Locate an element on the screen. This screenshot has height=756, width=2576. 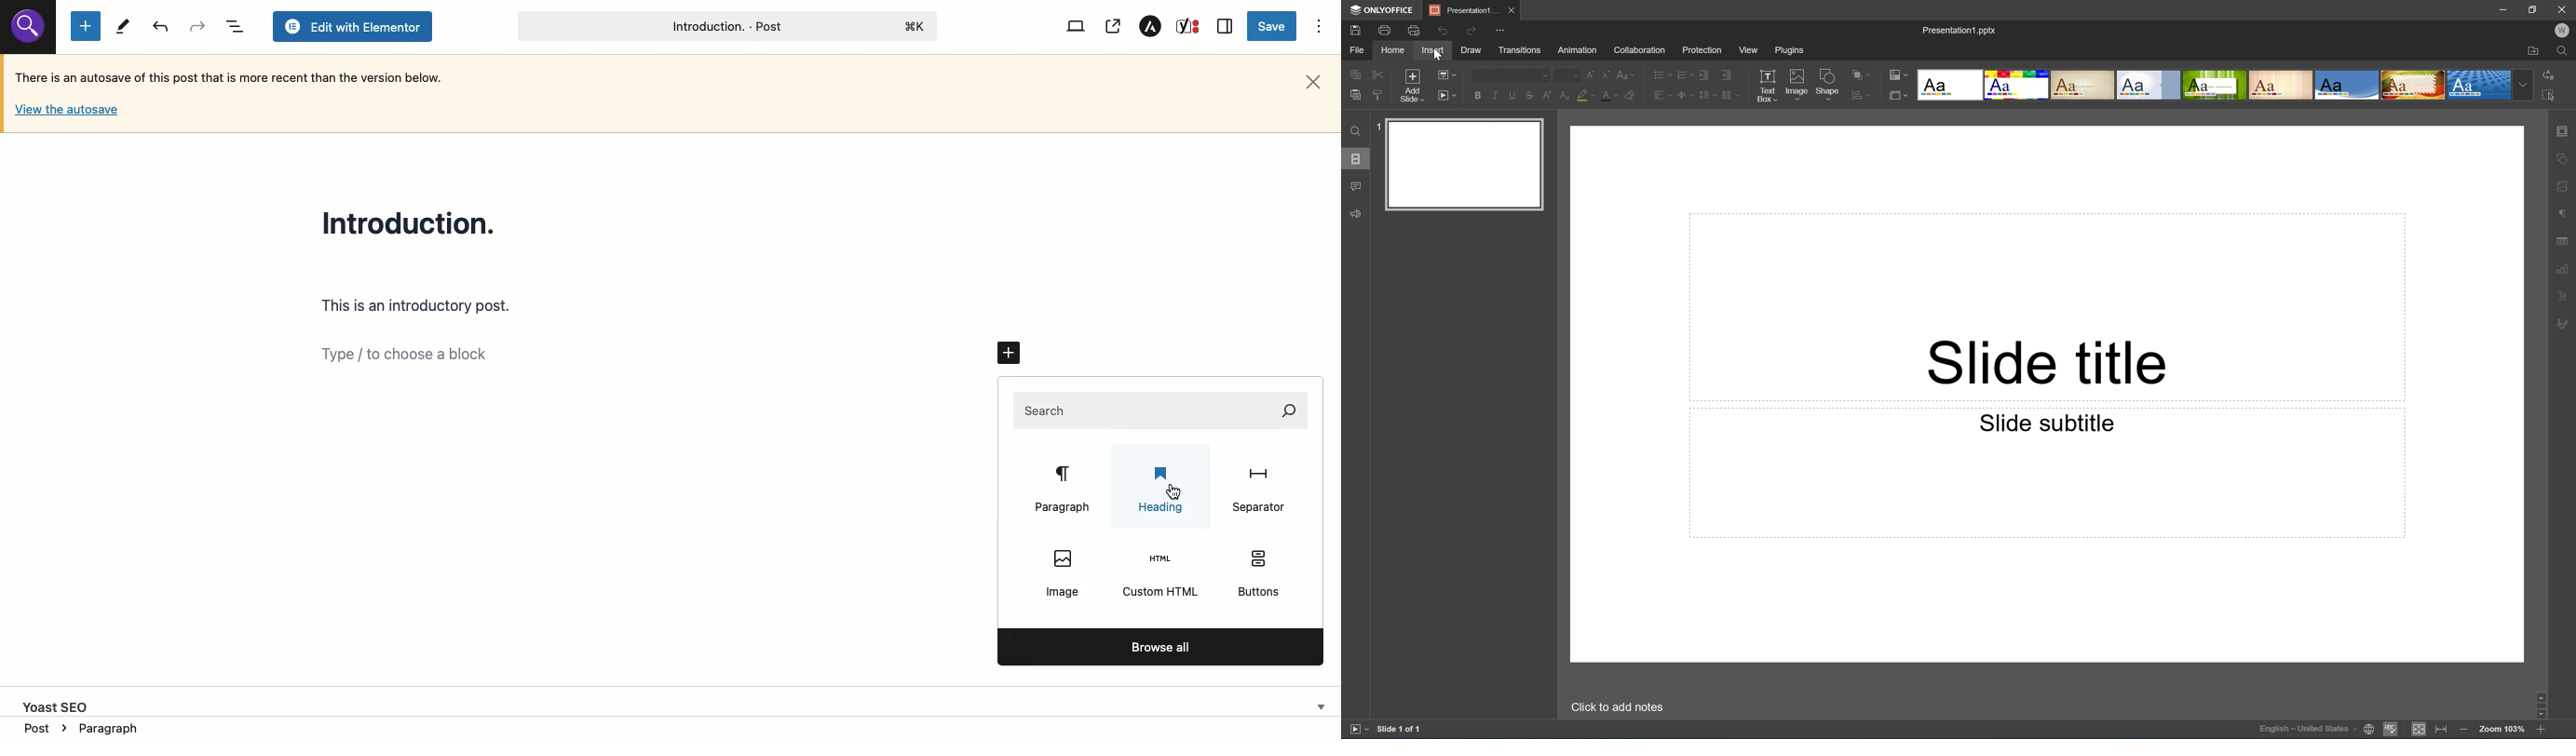
Feedback & Support is located at coordinates (1357, 214).